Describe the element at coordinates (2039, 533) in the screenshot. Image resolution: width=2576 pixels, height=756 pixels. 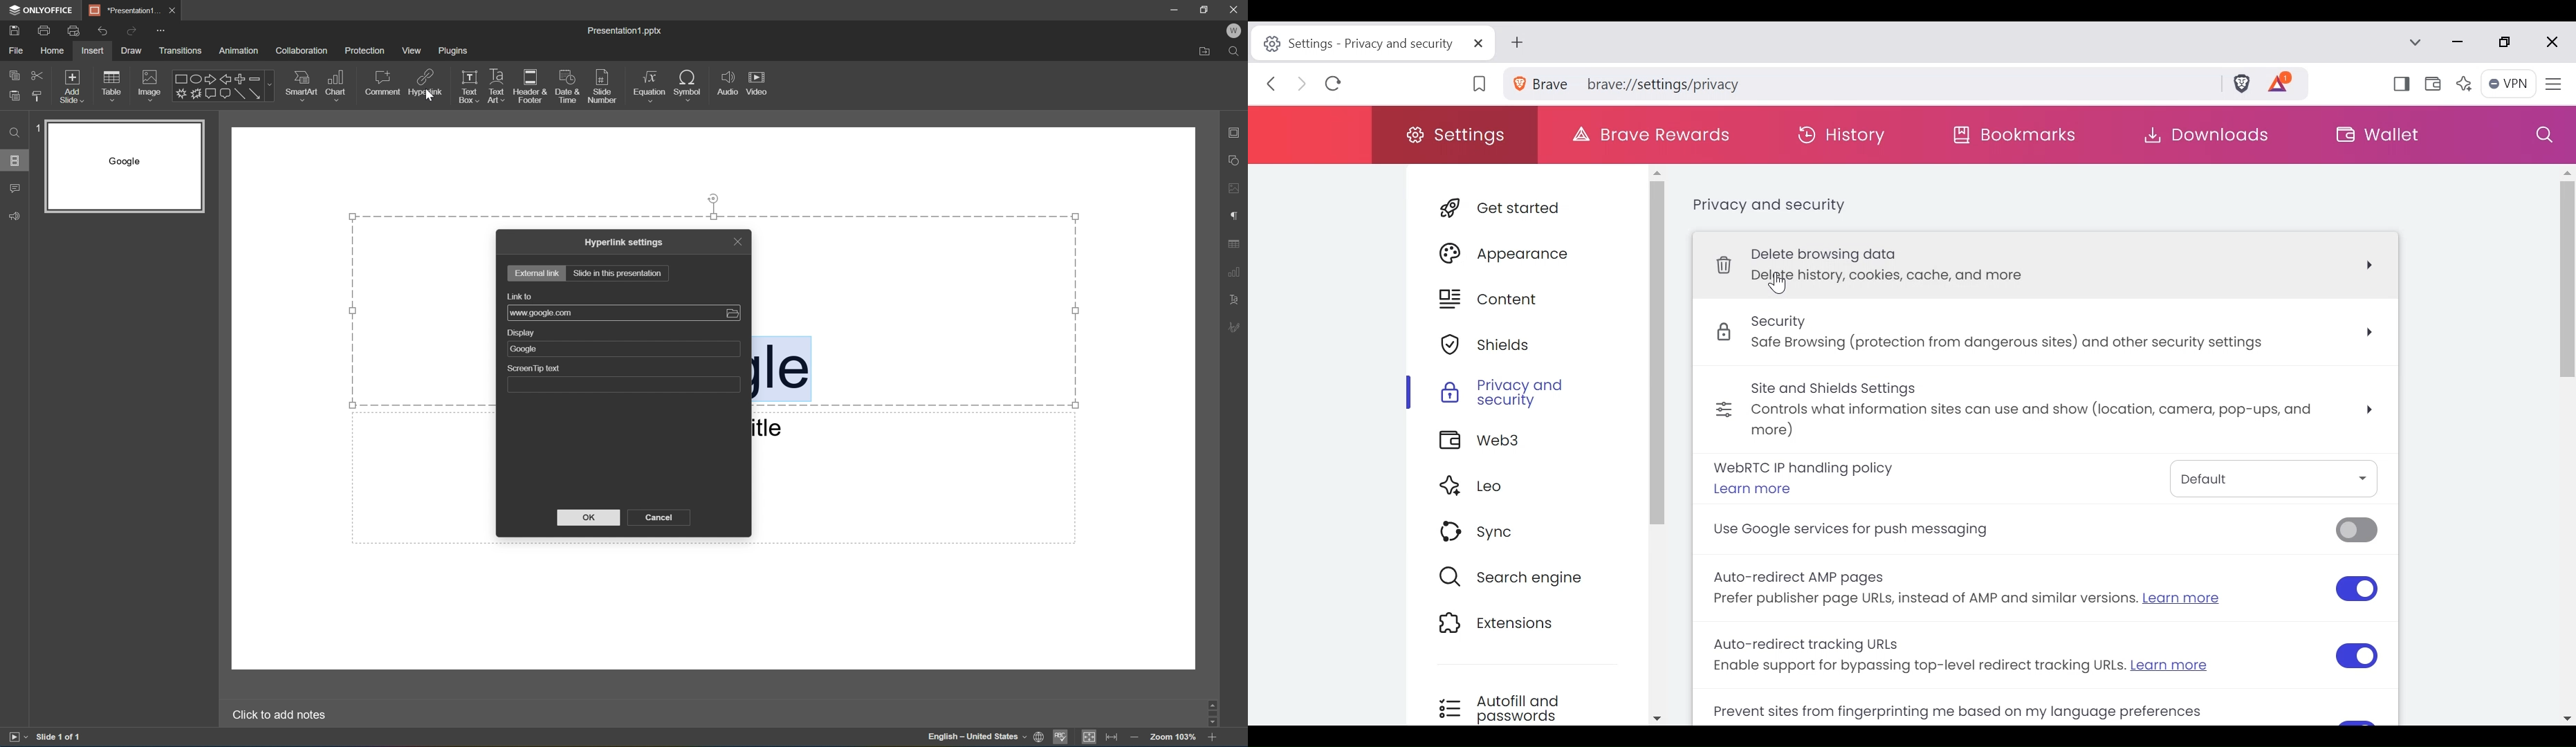
I see `Enable/Disable Use Google services for push messaging` at that location.